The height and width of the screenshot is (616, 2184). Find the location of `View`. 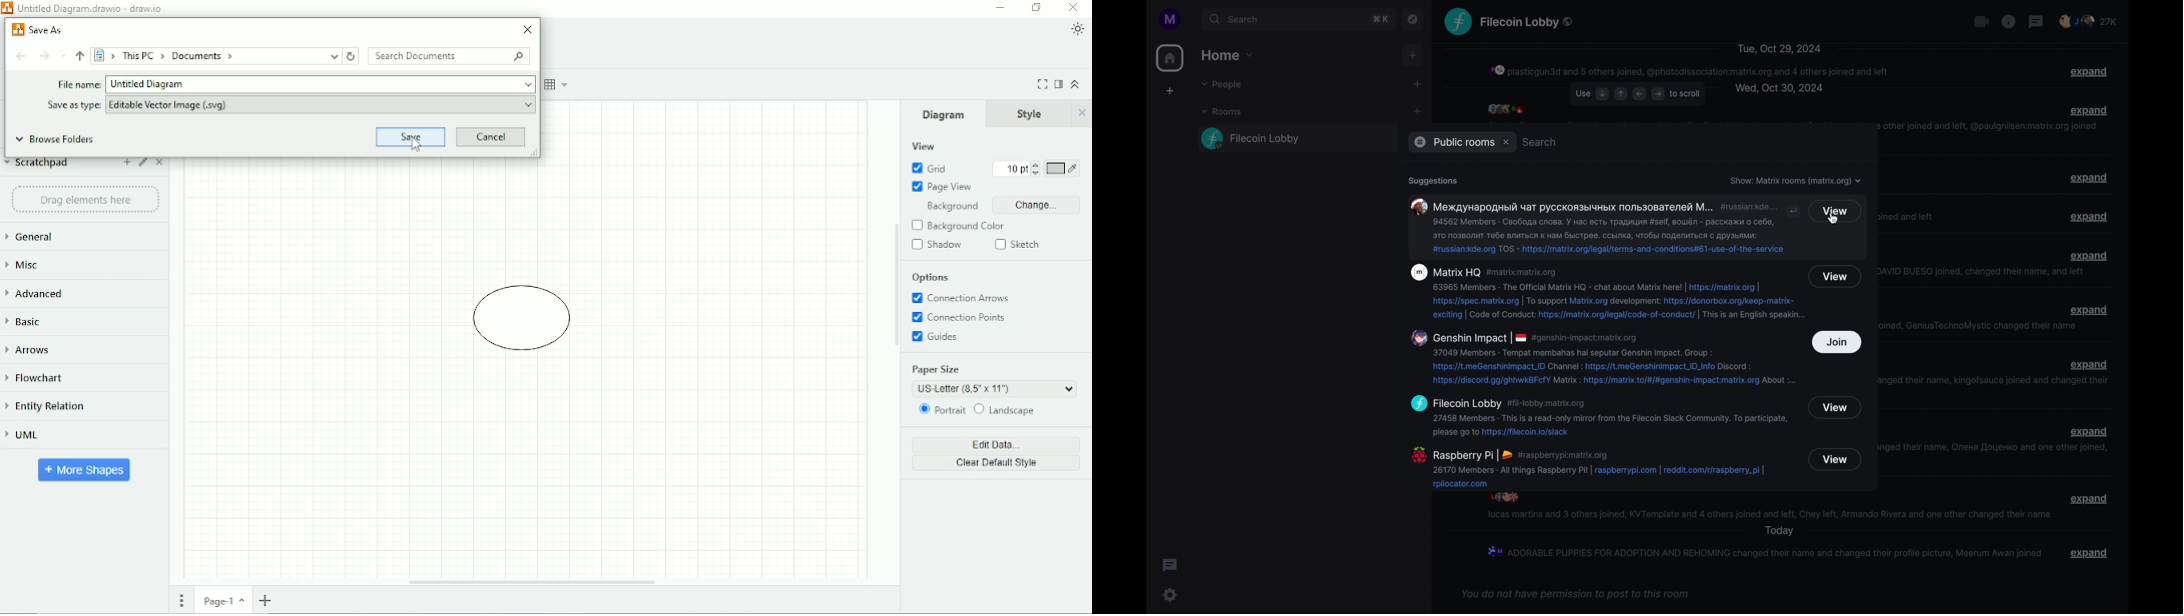

View is located at coordinates (922, 146).